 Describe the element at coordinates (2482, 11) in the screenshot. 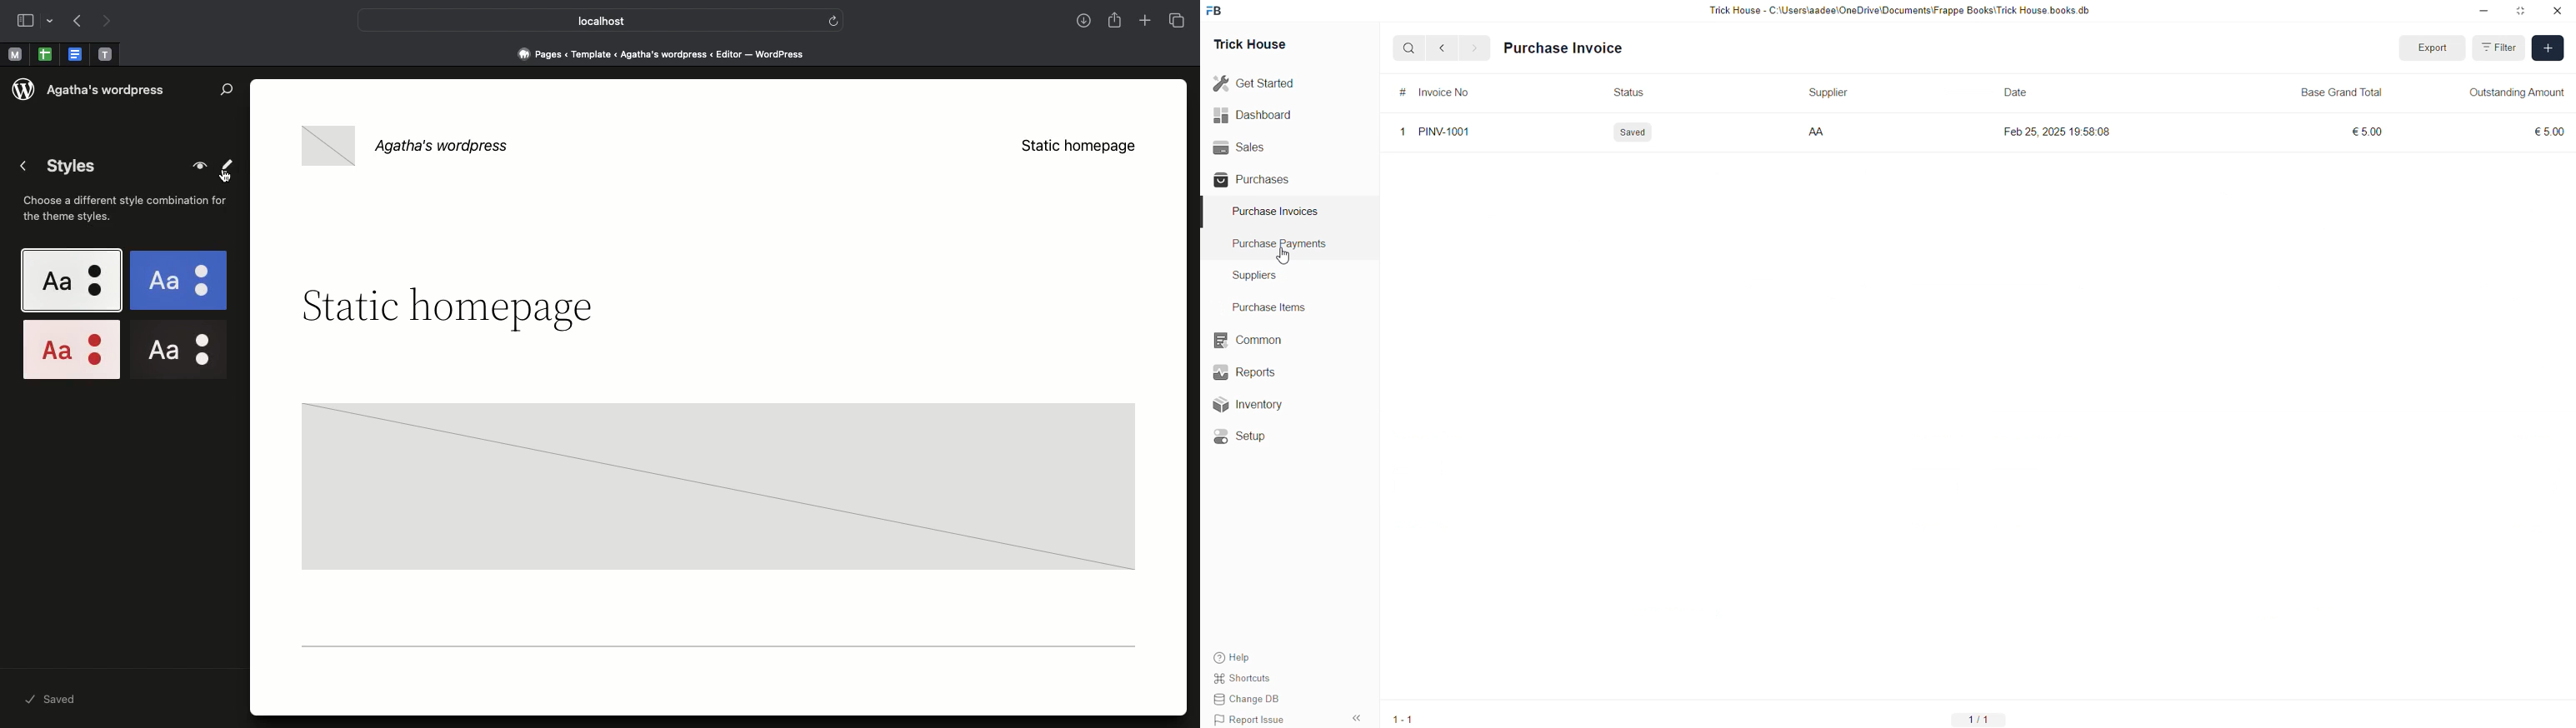

I see `minimise down` at that location.